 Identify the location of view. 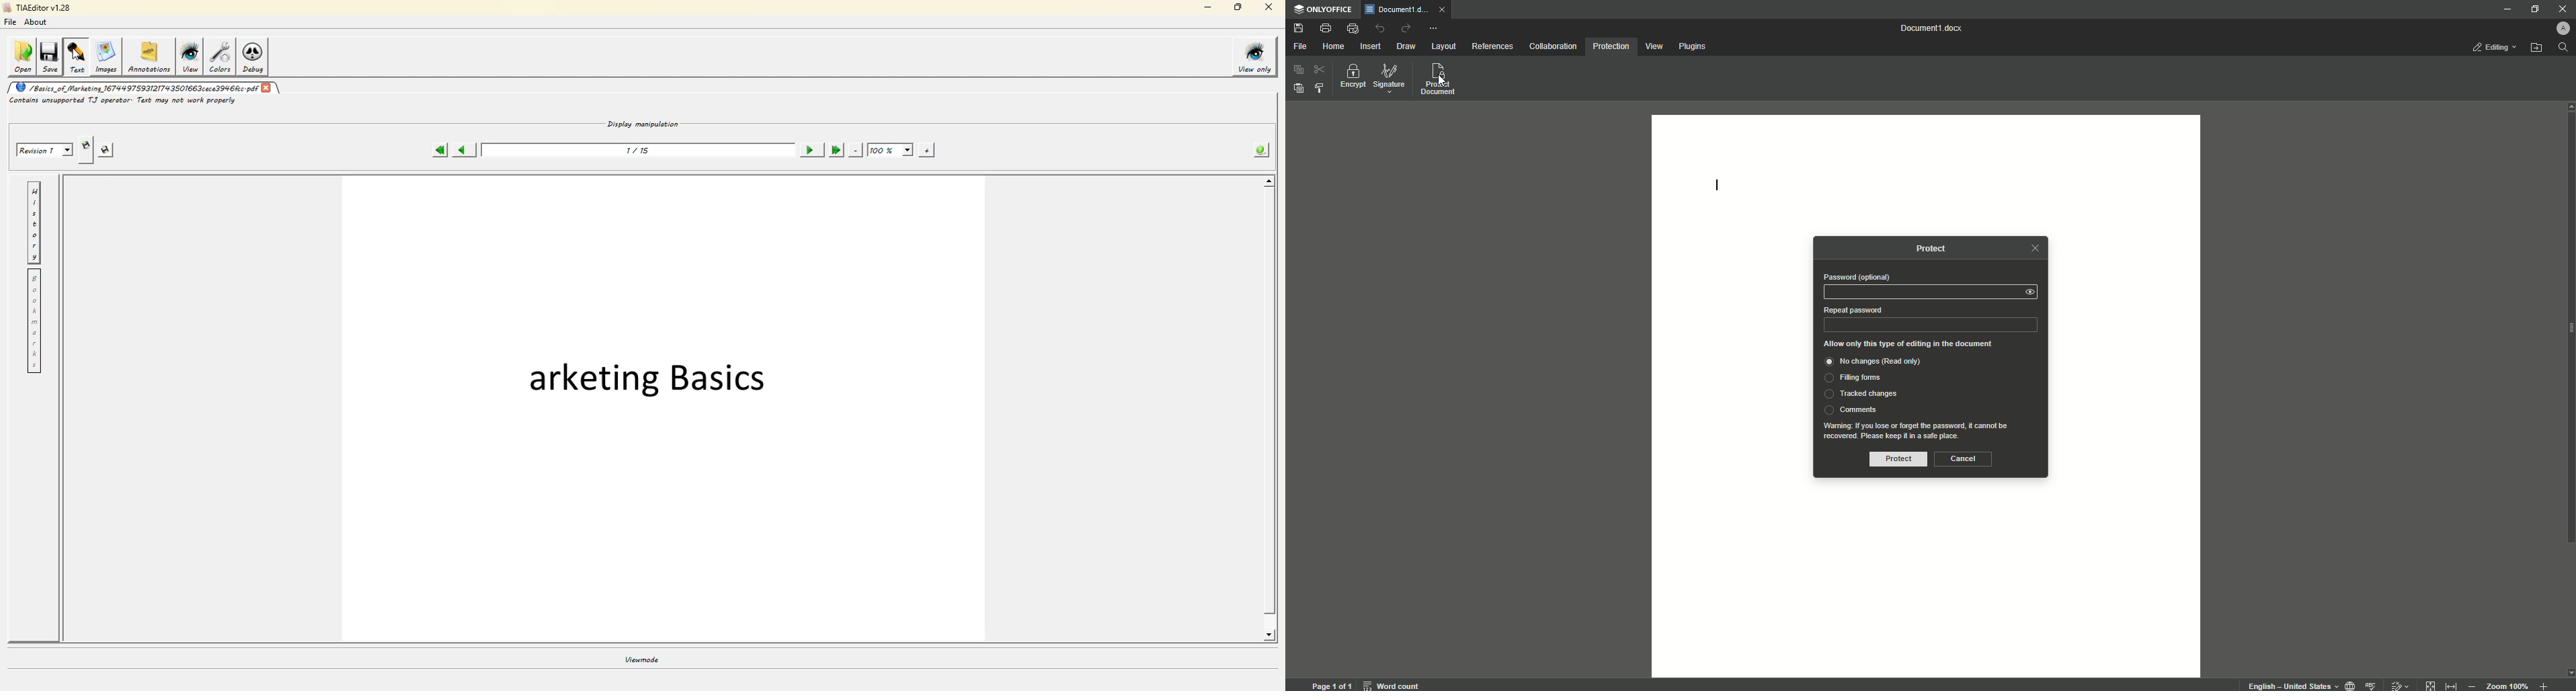
(192, 58).